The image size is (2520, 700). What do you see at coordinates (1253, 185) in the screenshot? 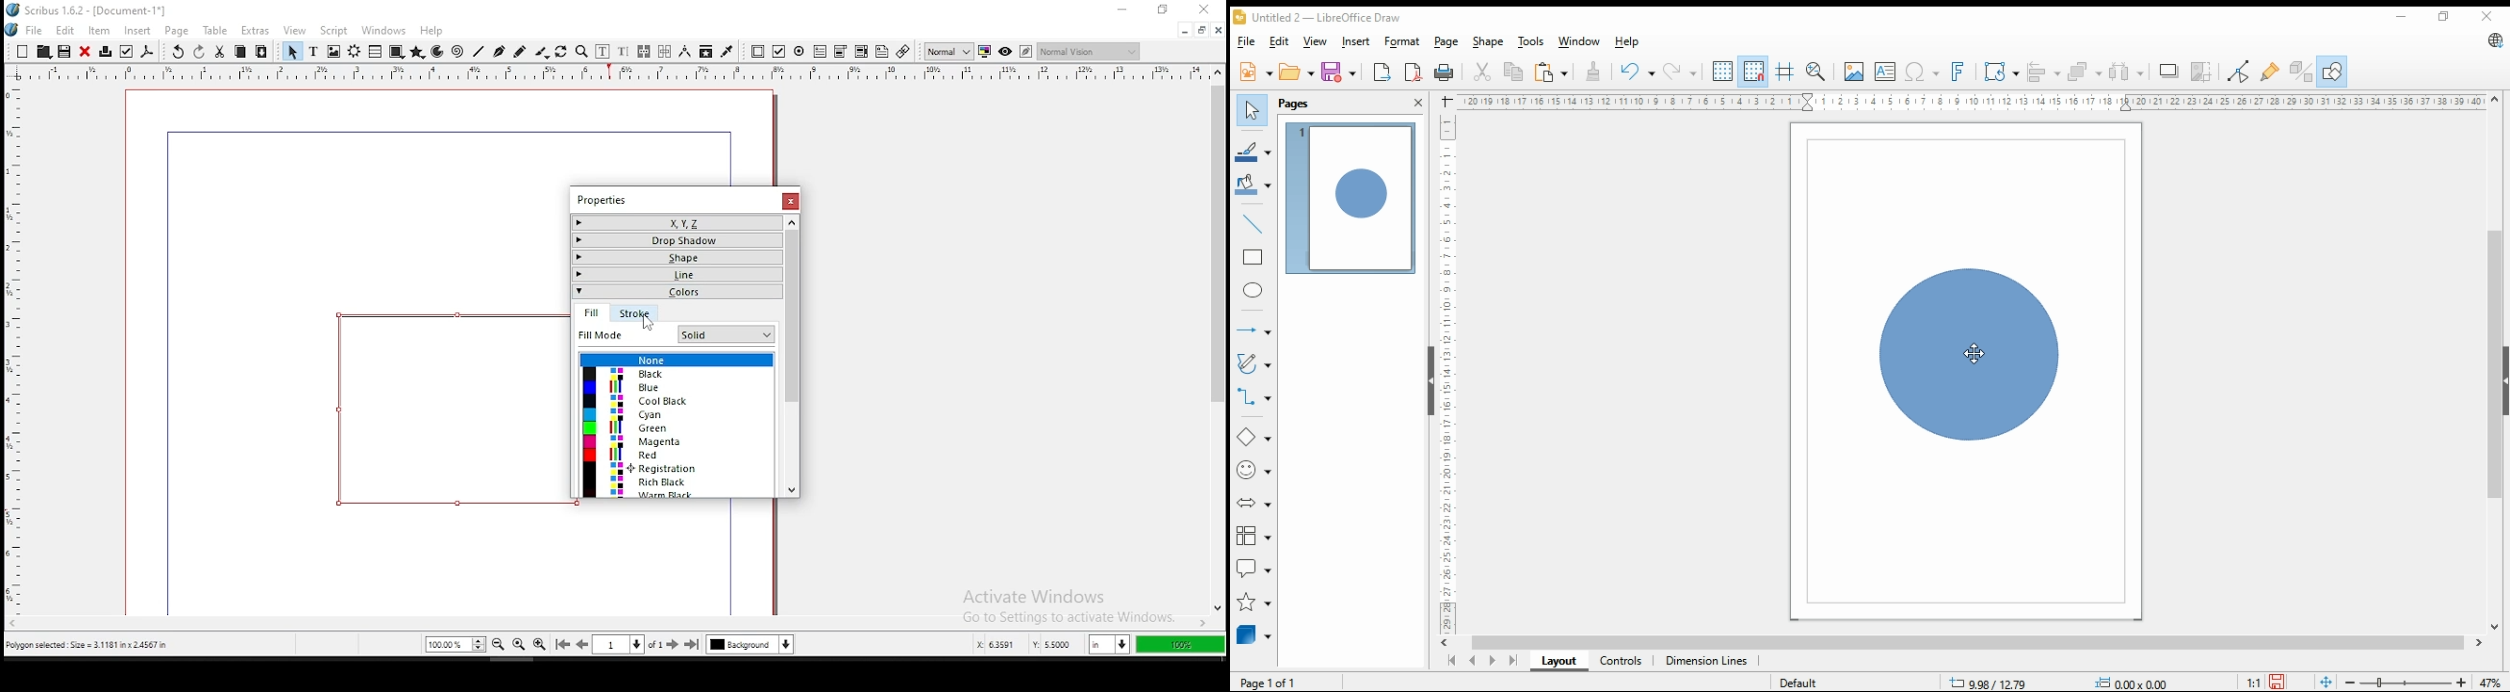
I see `fill color` at bounding box center [1253, 185].